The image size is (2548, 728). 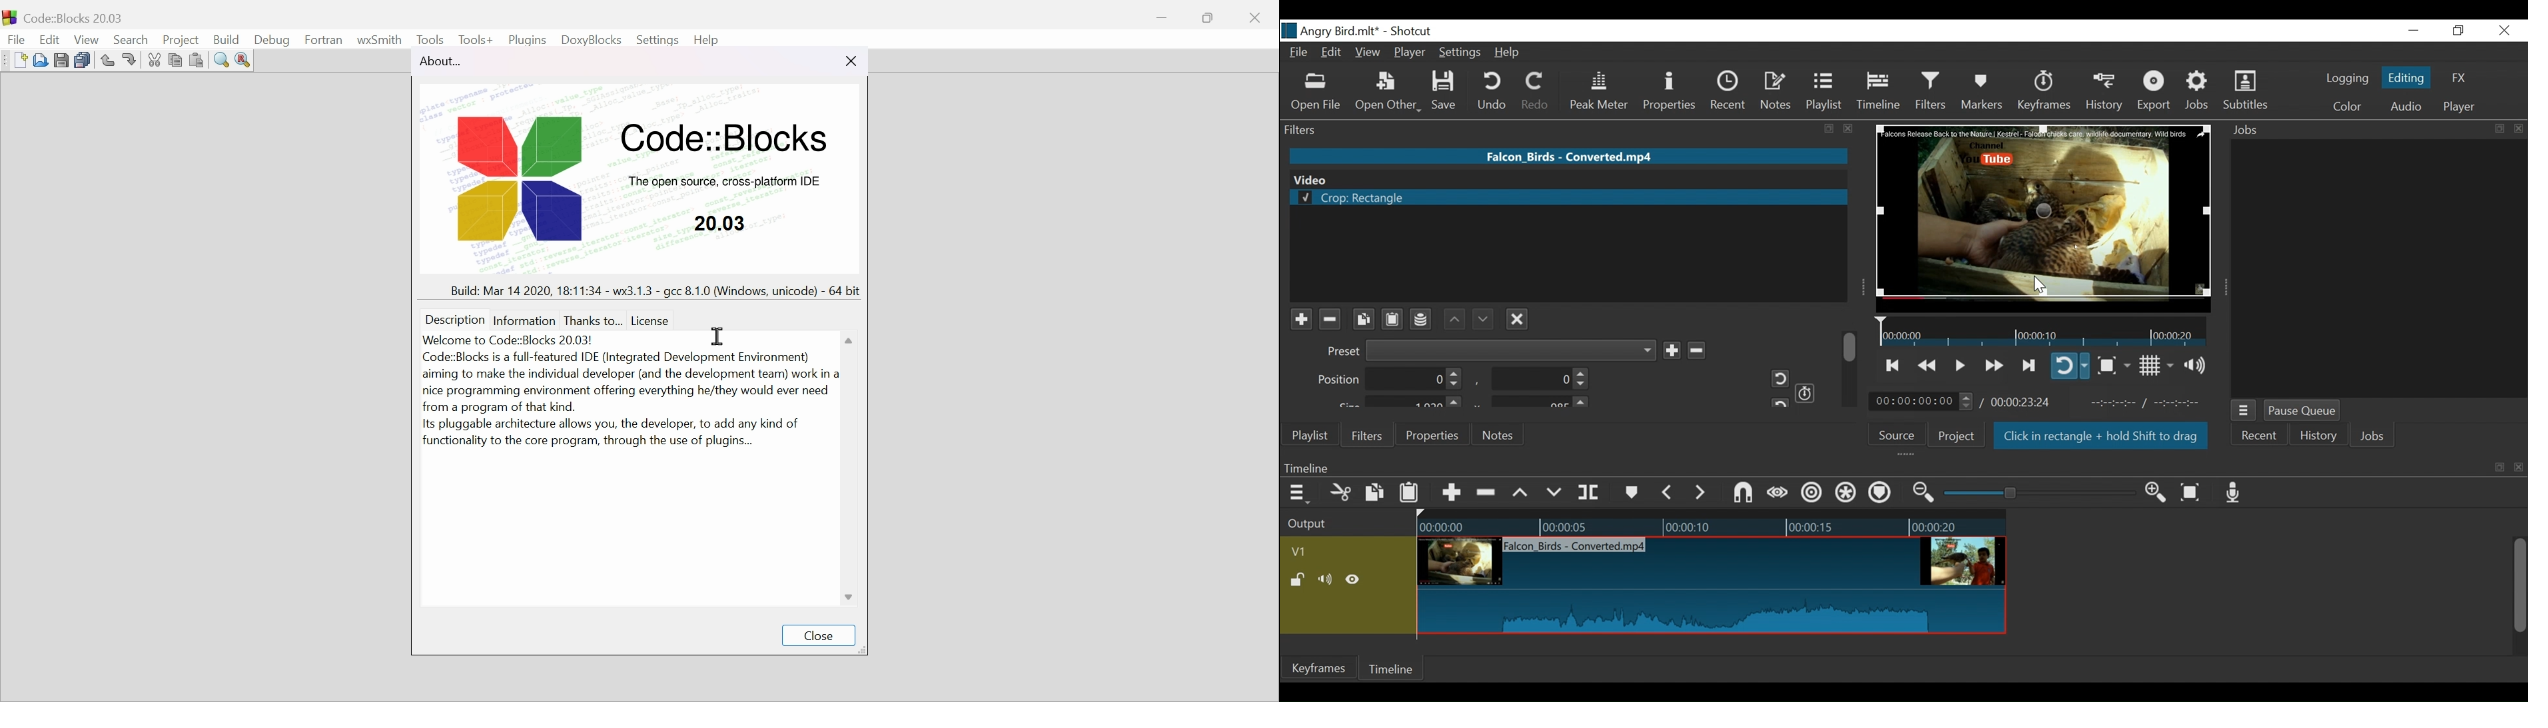 I want to click on copy, so click(x=2498, y=129).